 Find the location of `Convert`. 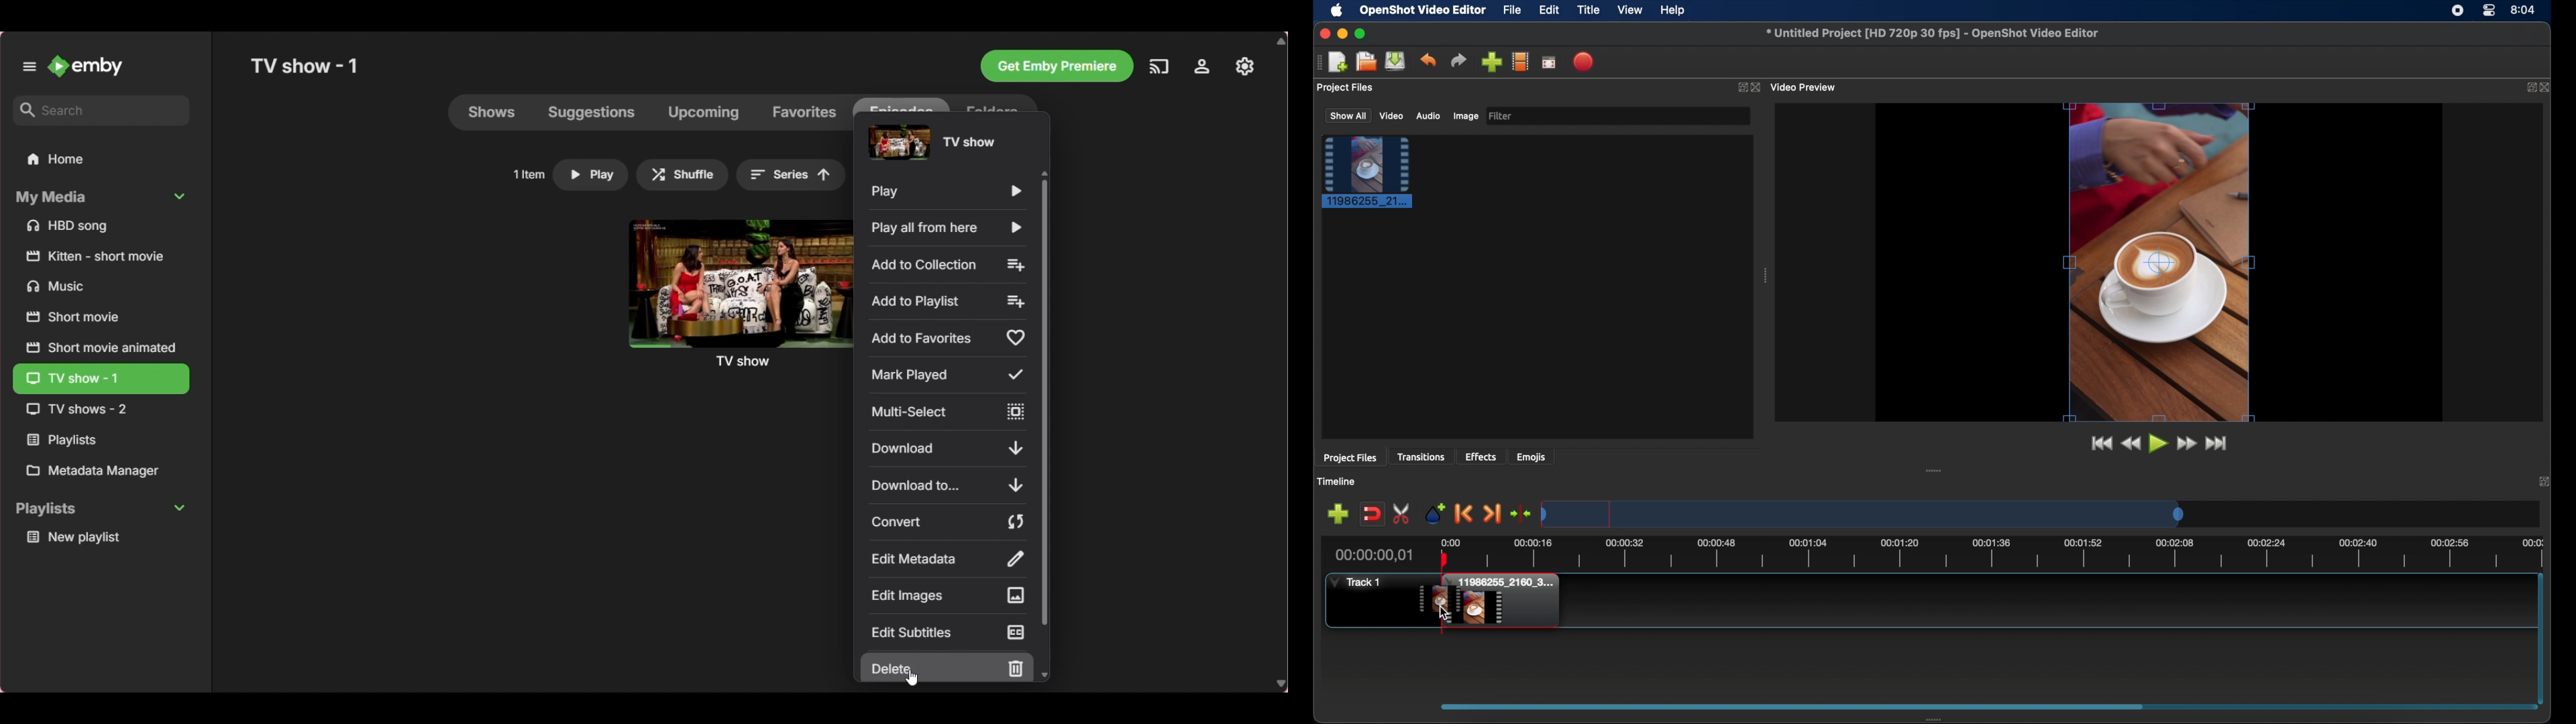

Convert is located at coordinates (947, 522).